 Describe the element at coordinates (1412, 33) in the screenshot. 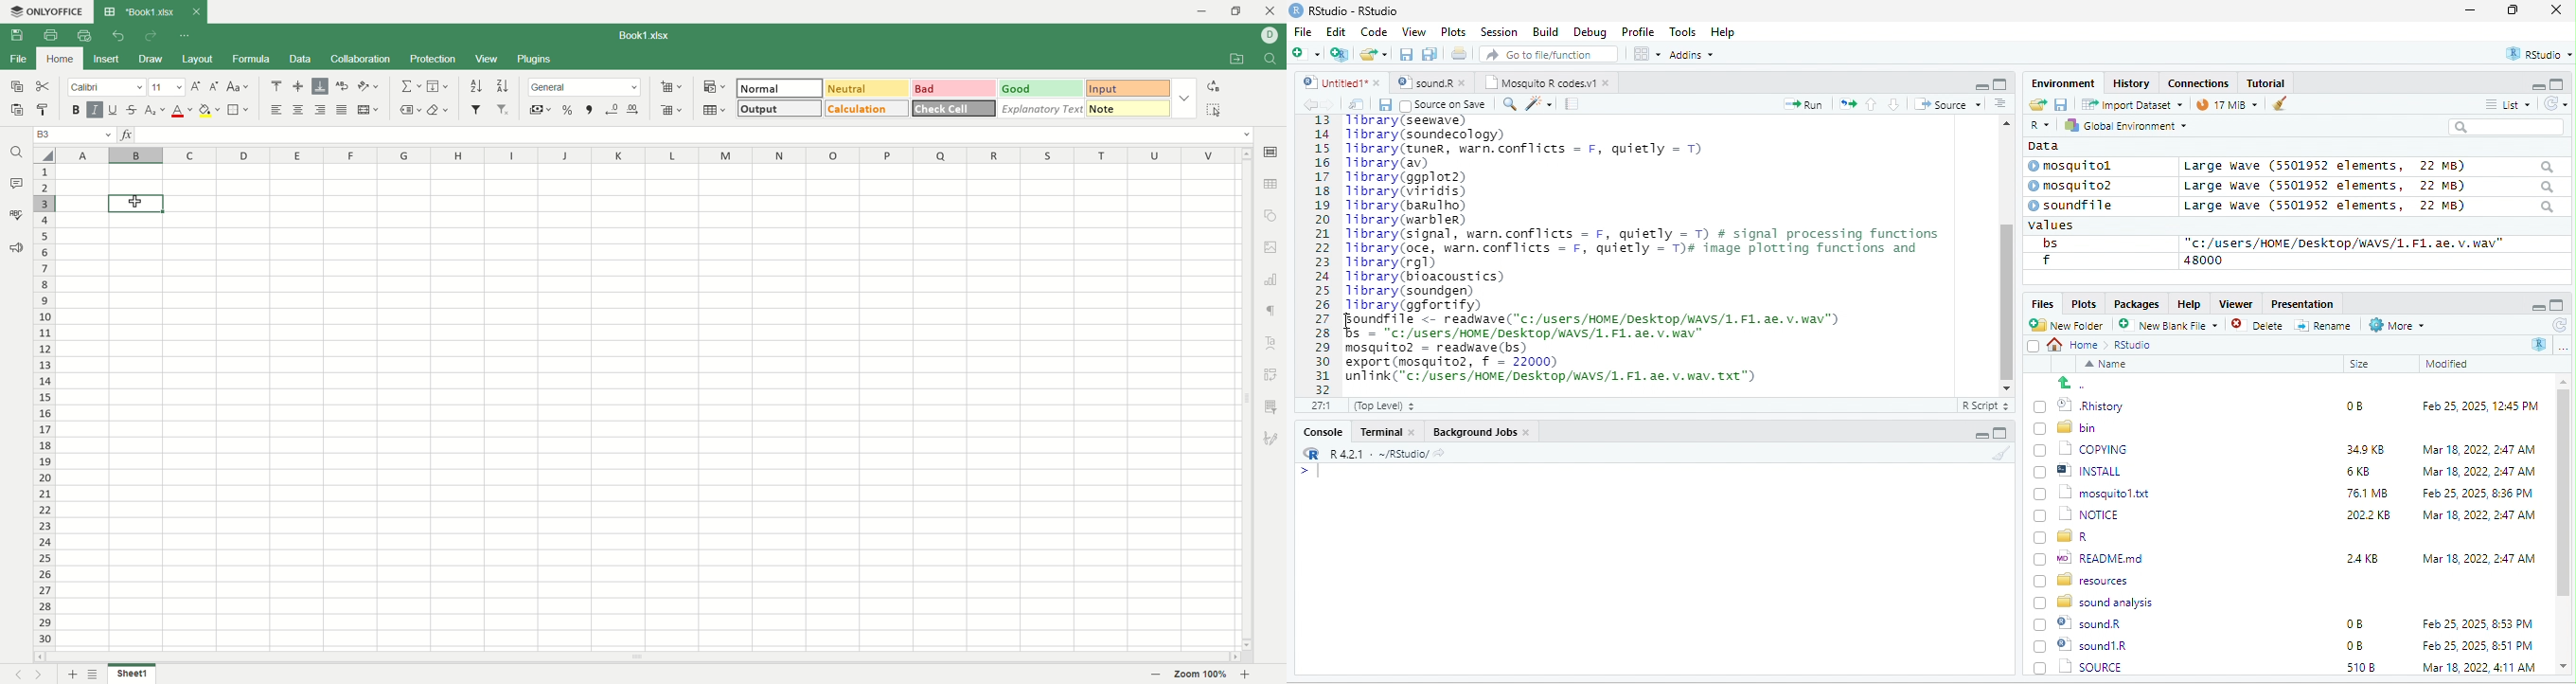

I see `View` at that location.